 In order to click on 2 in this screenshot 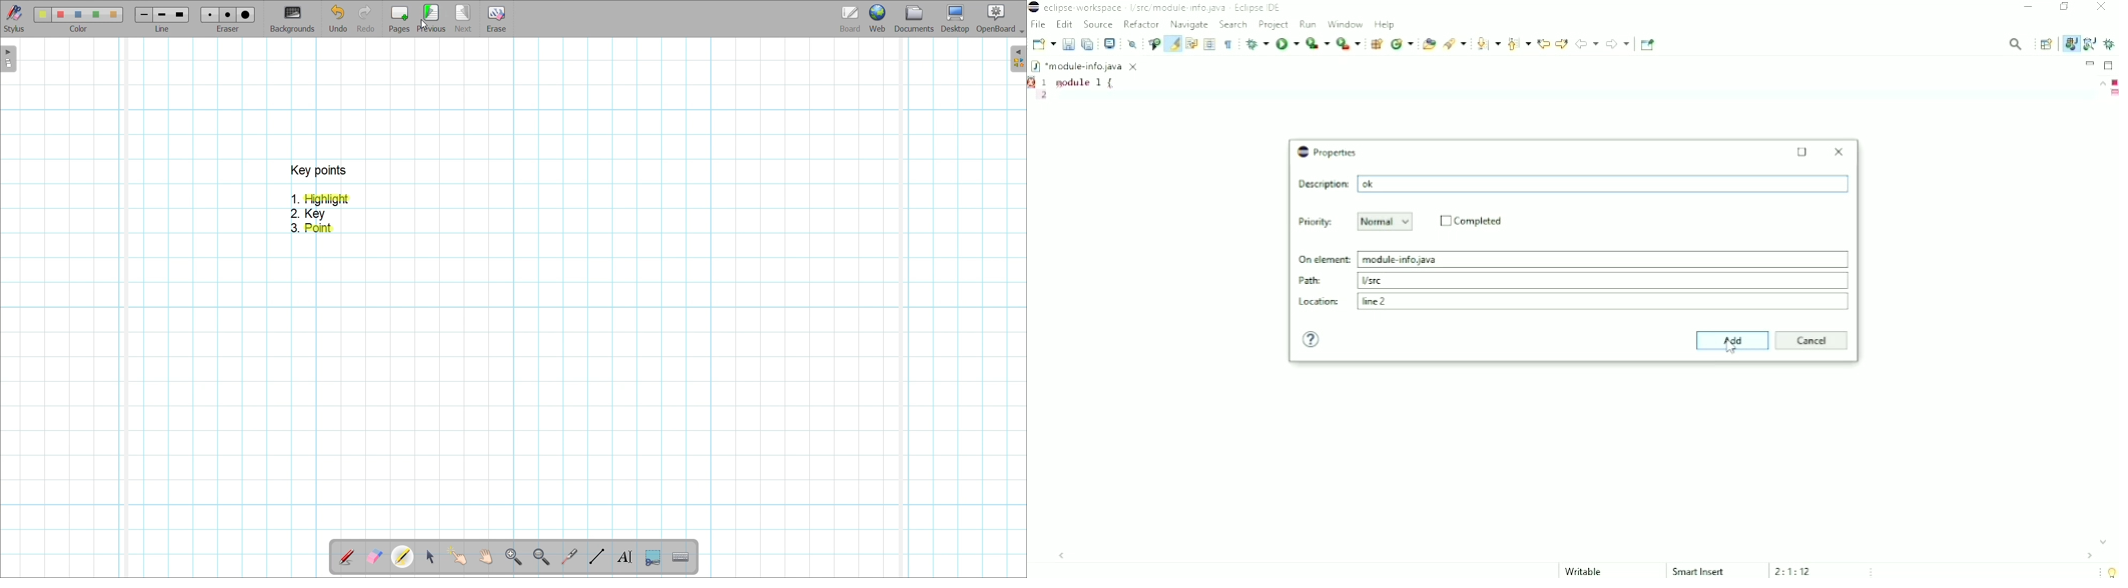, I will do `click(1045, 97)`.